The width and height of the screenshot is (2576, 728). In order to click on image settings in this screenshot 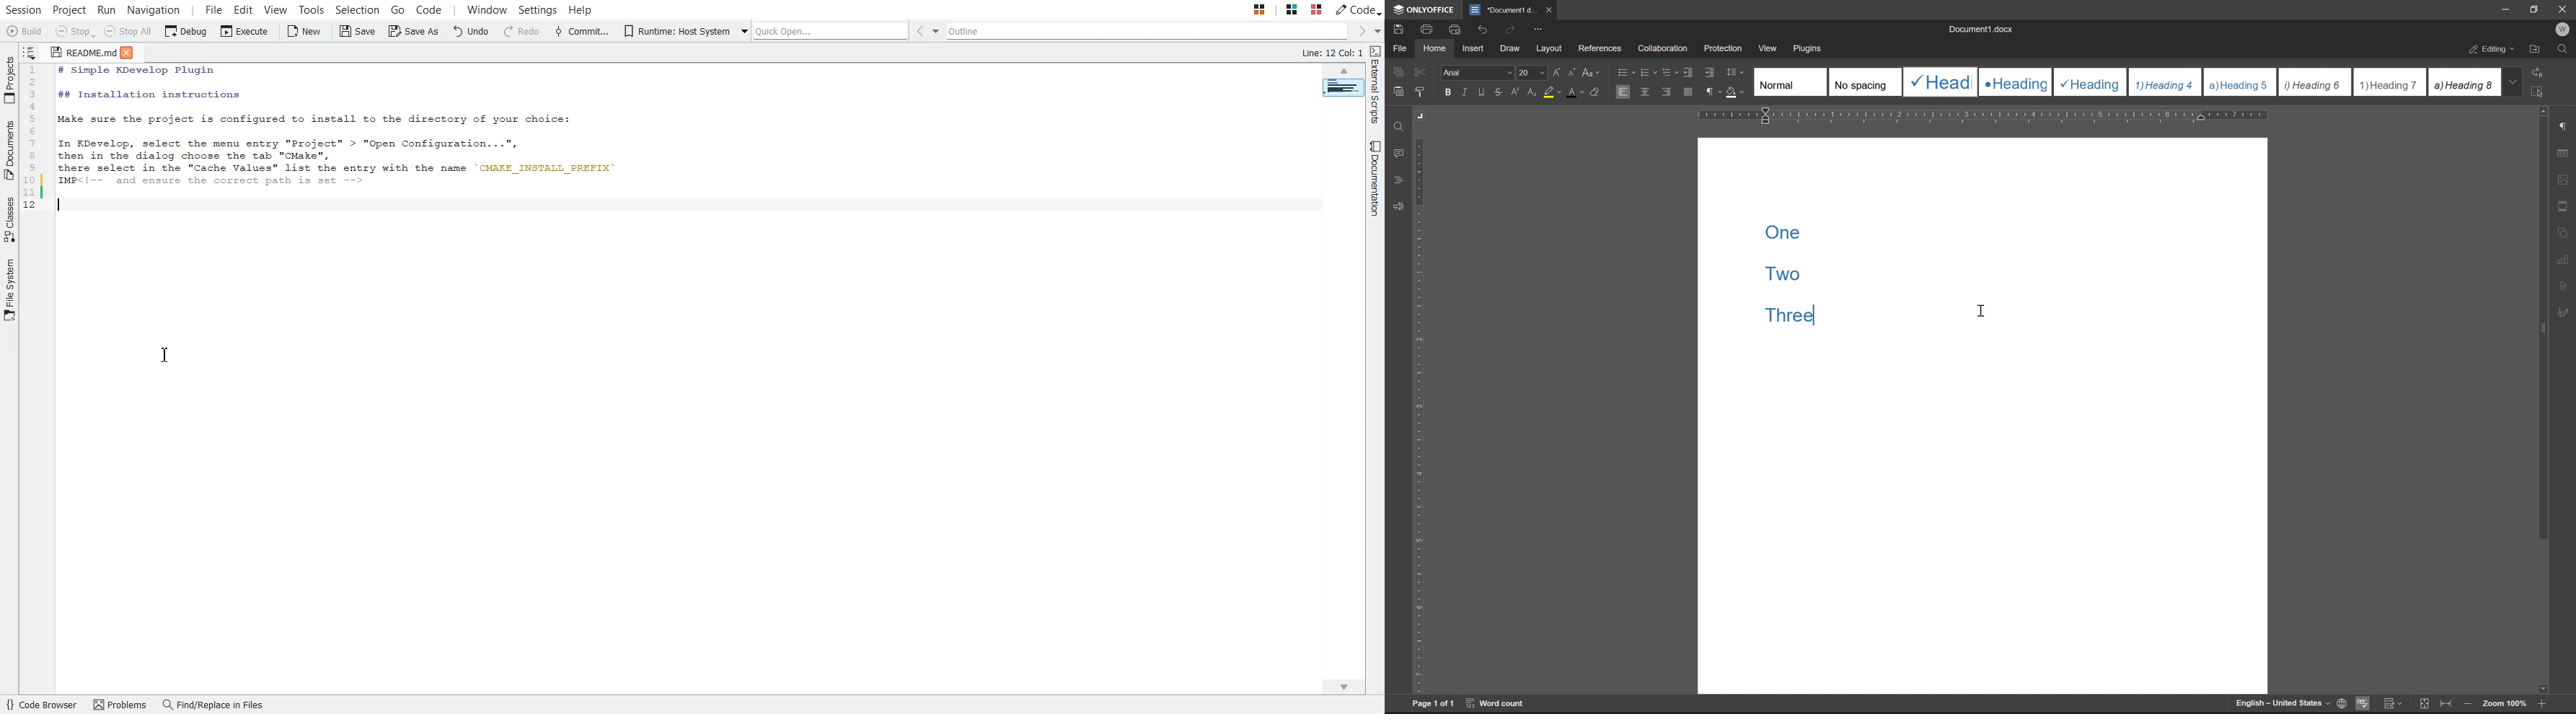, I will do `click(2562, 177)`.